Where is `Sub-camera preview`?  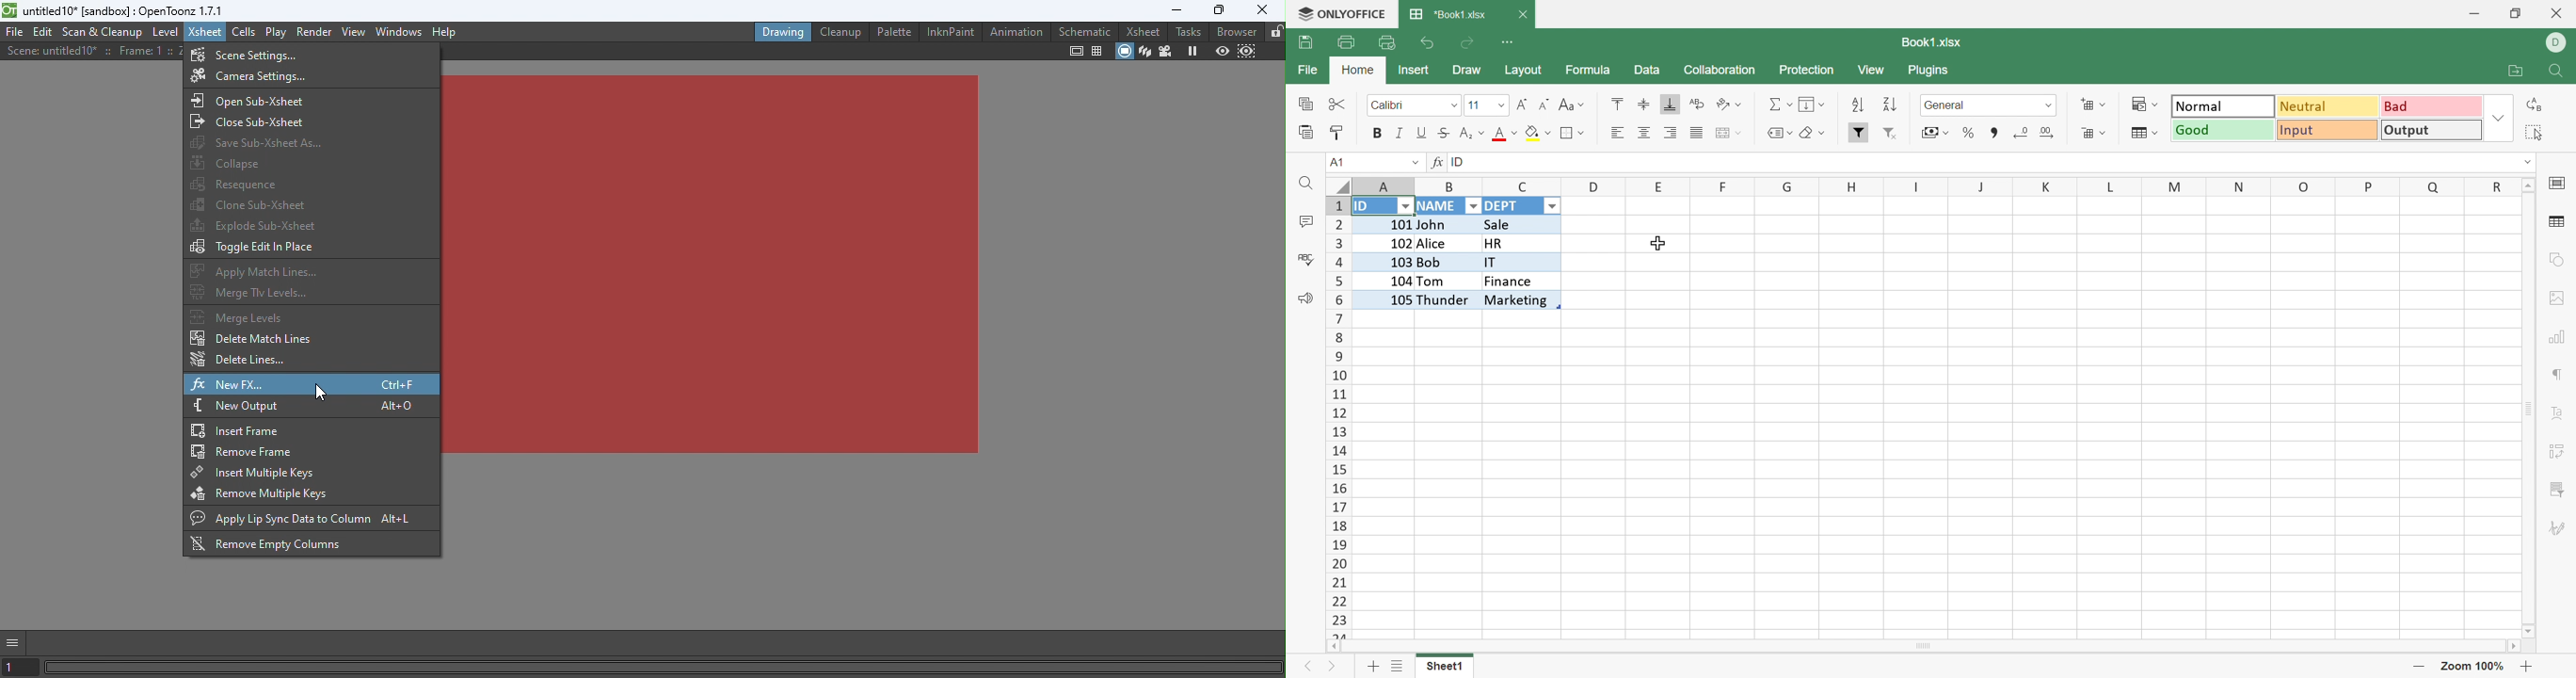
Sub-camera preview is located at coordinates (1247, 52).